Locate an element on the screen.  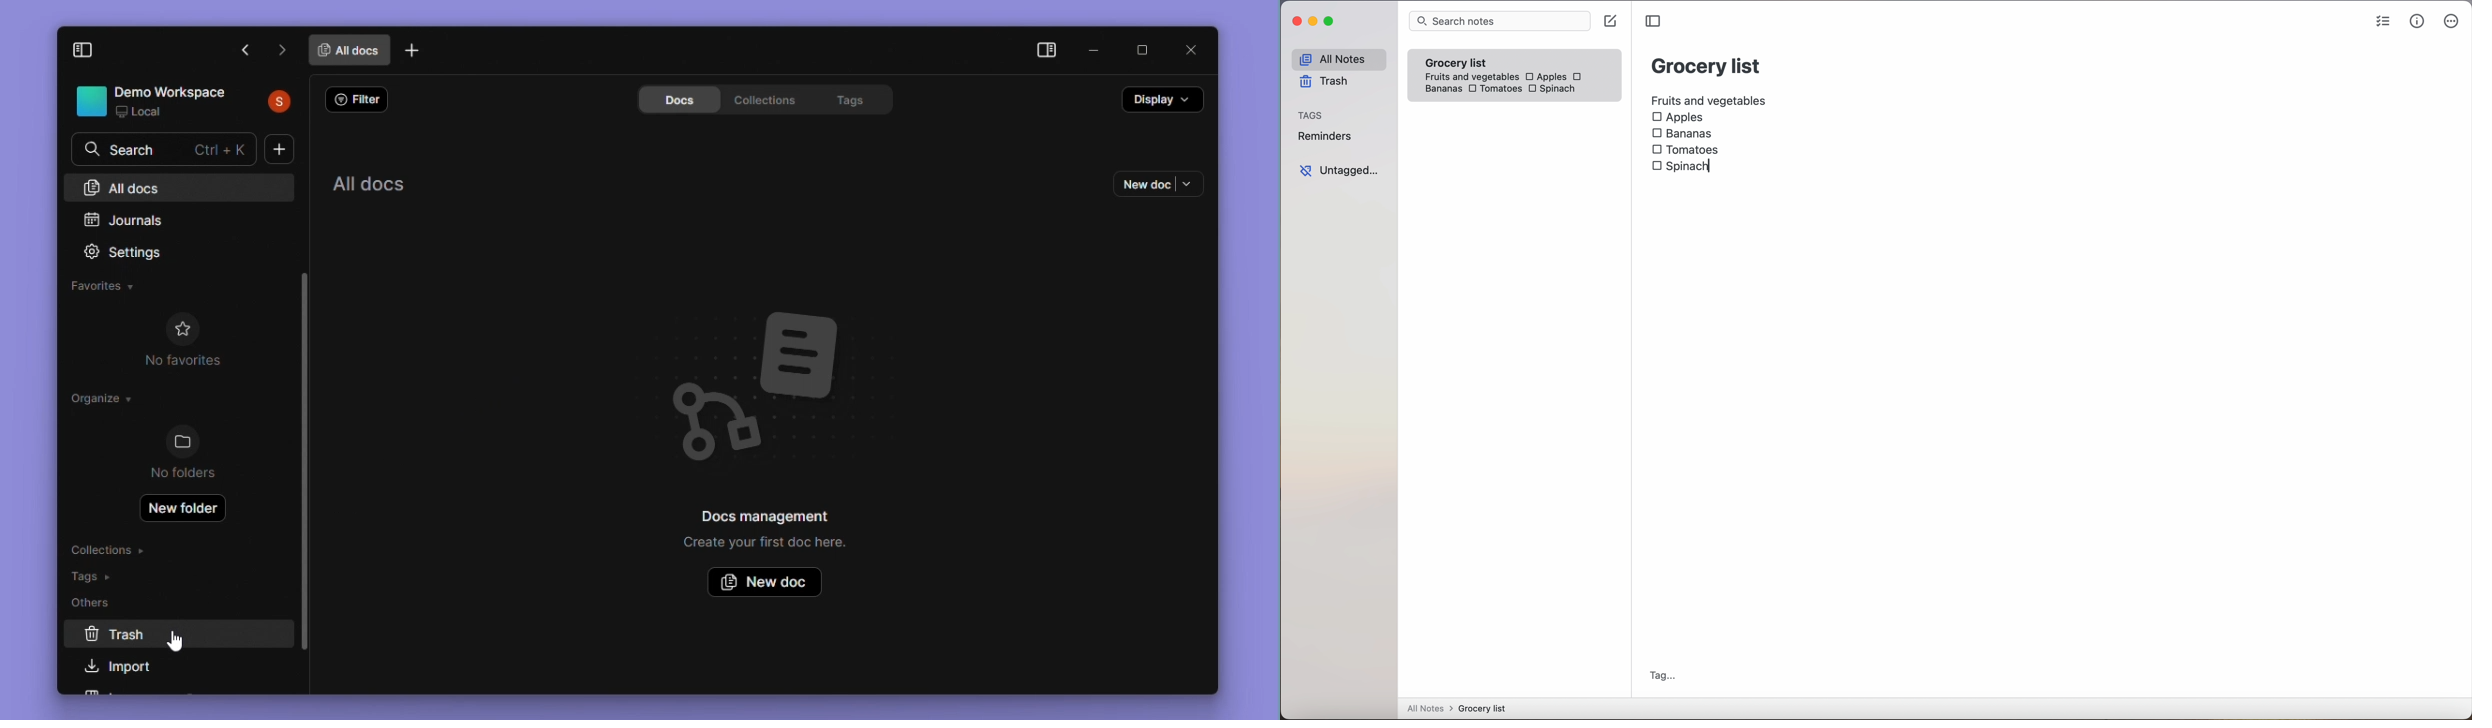
next tab is located at coordinates (285, 50).